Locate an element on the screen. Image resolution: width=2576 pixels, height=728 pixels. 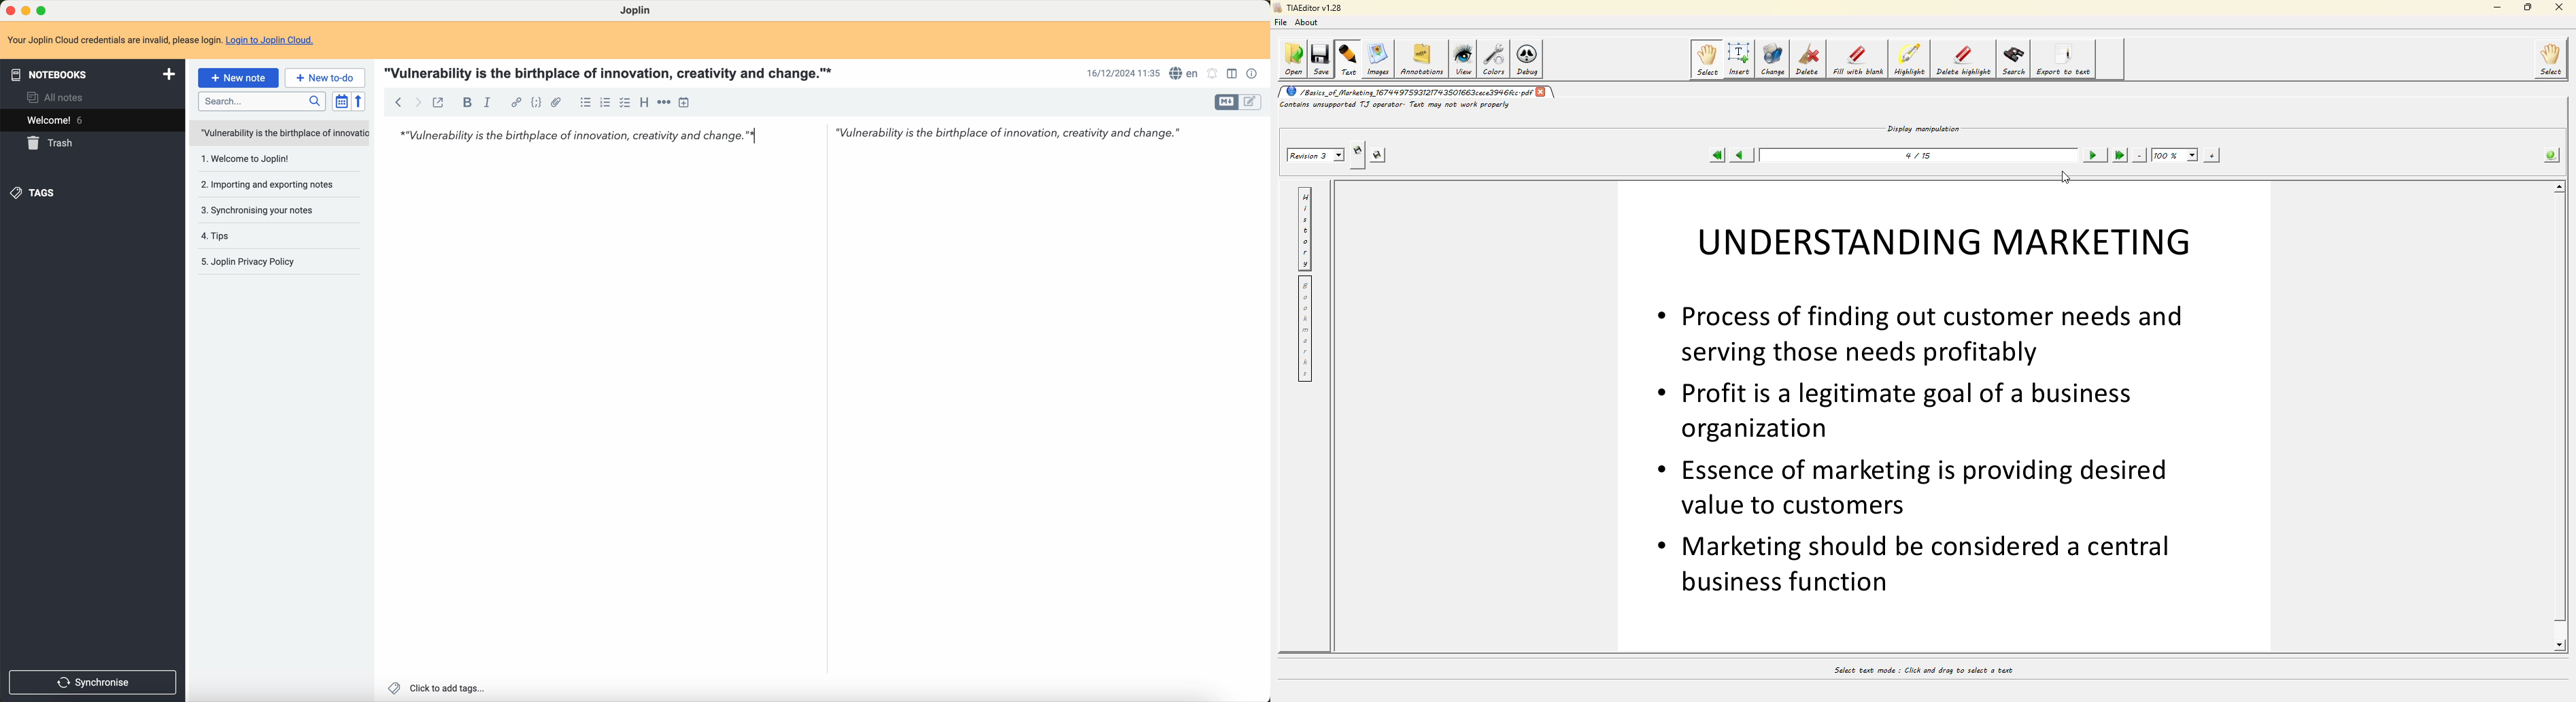
toggle editor layout is located at coordinates (1232, 75).